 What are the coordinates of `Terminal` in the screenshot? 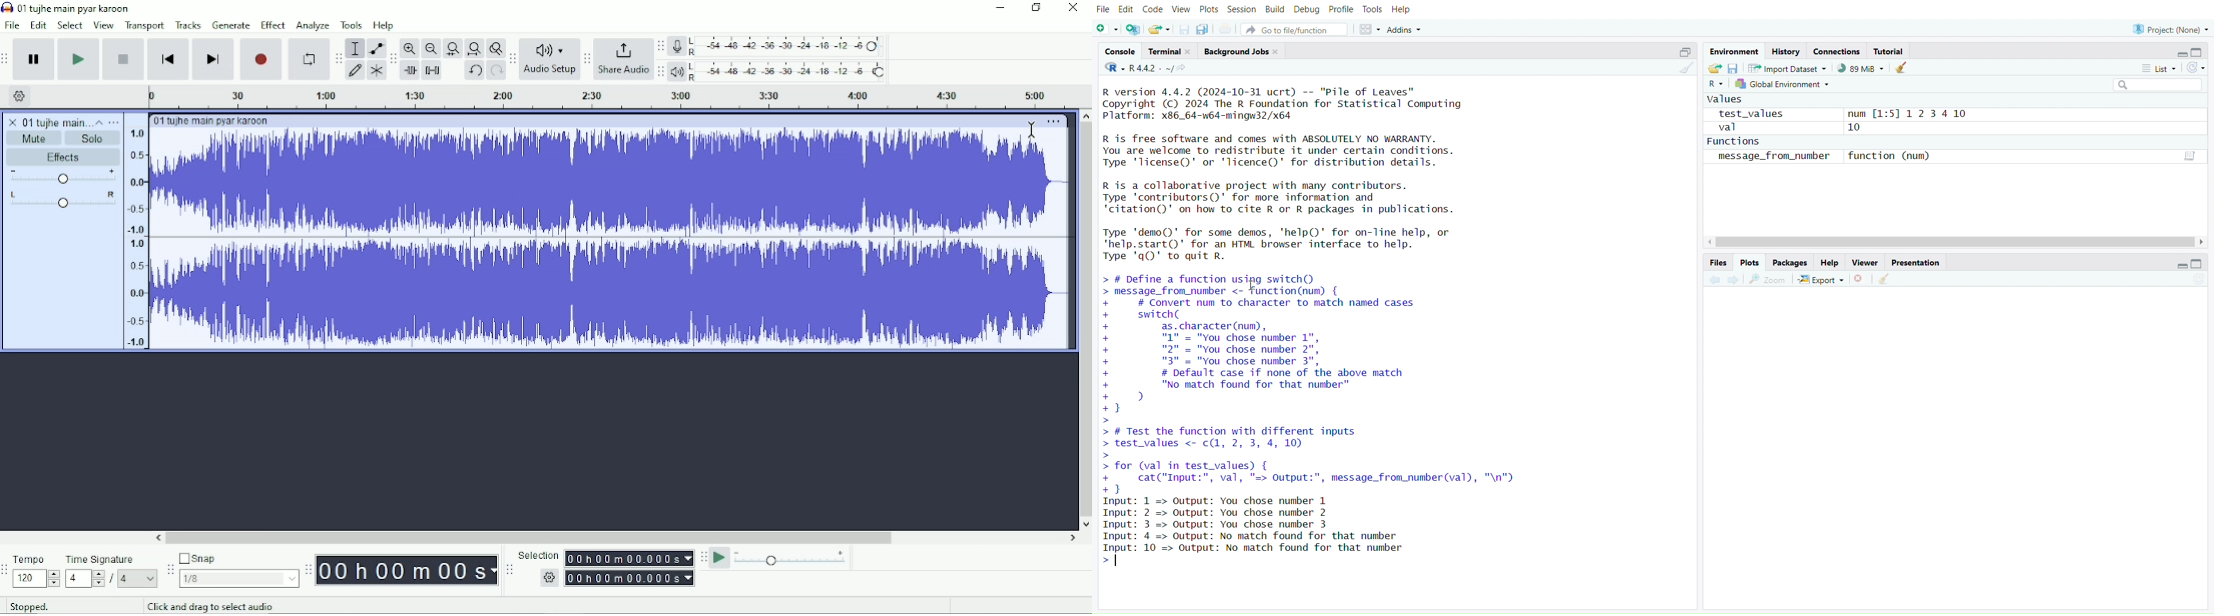 It's located at (1167, 50).